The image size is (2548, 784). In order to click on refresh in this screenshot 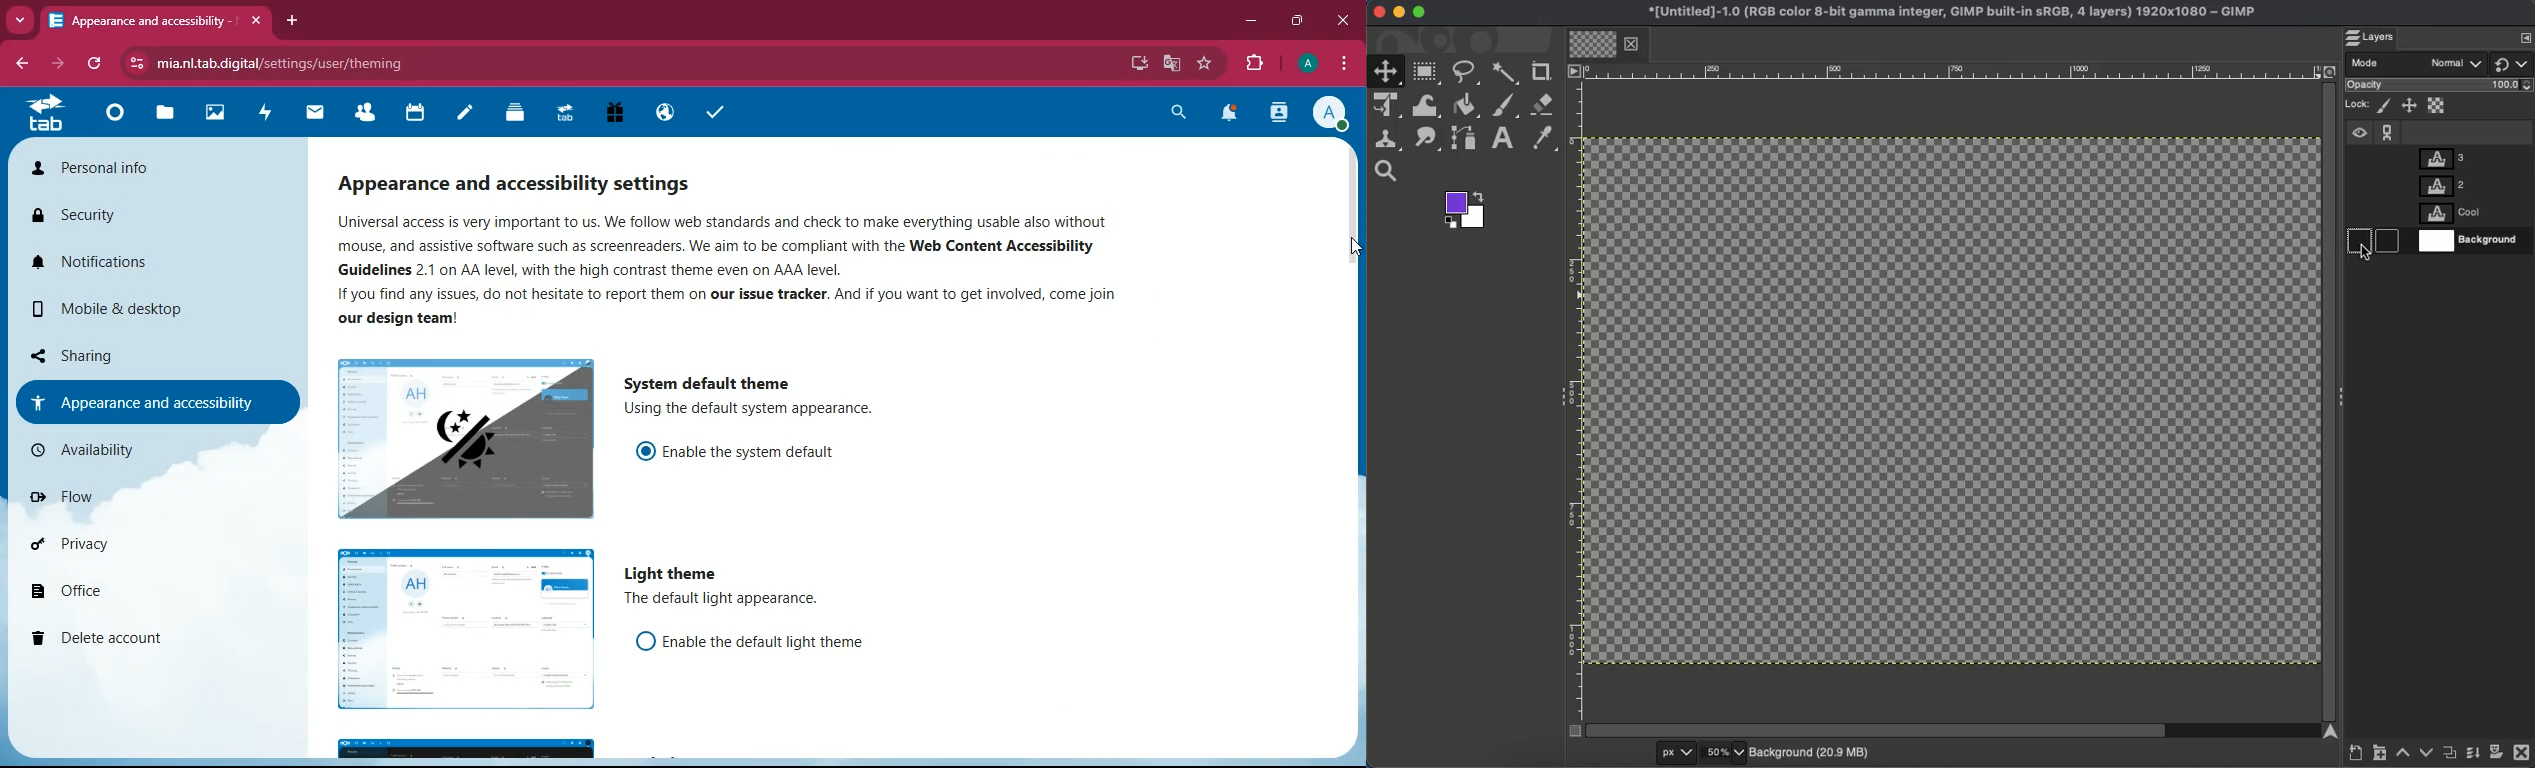, I will do `click(95, 64)`.